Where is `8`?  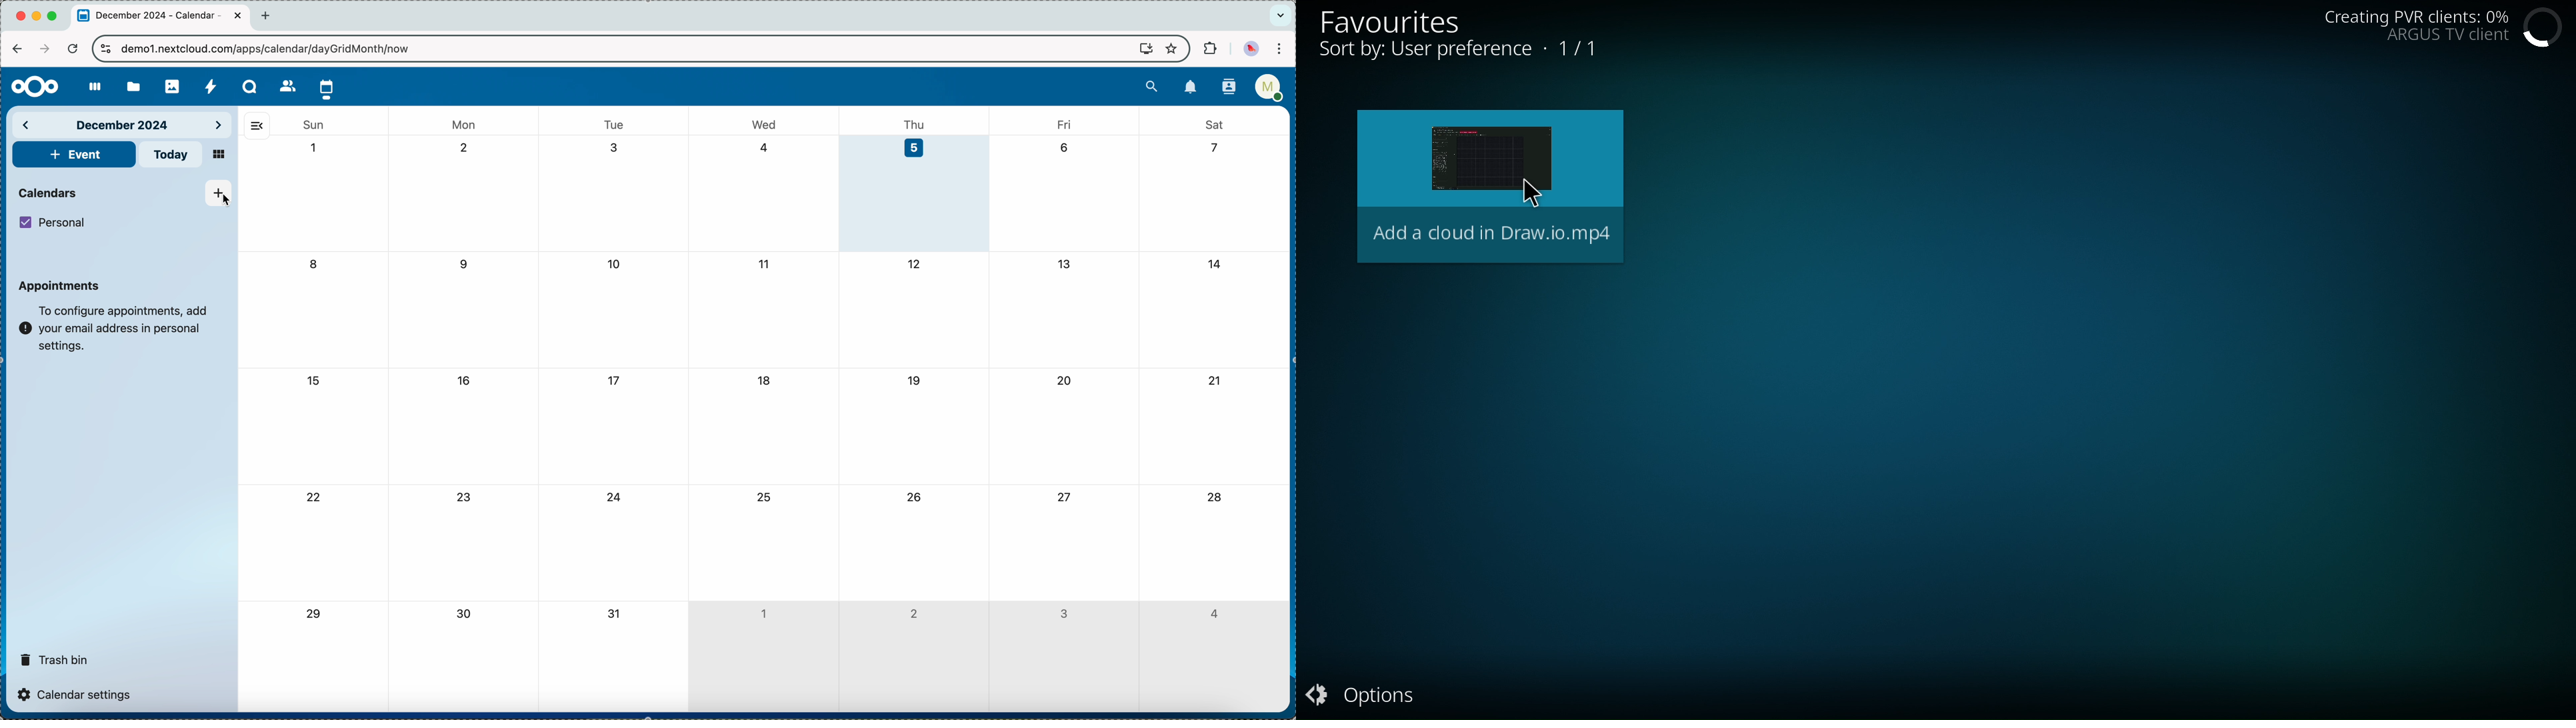 8 is located at coordinates (313, 265).